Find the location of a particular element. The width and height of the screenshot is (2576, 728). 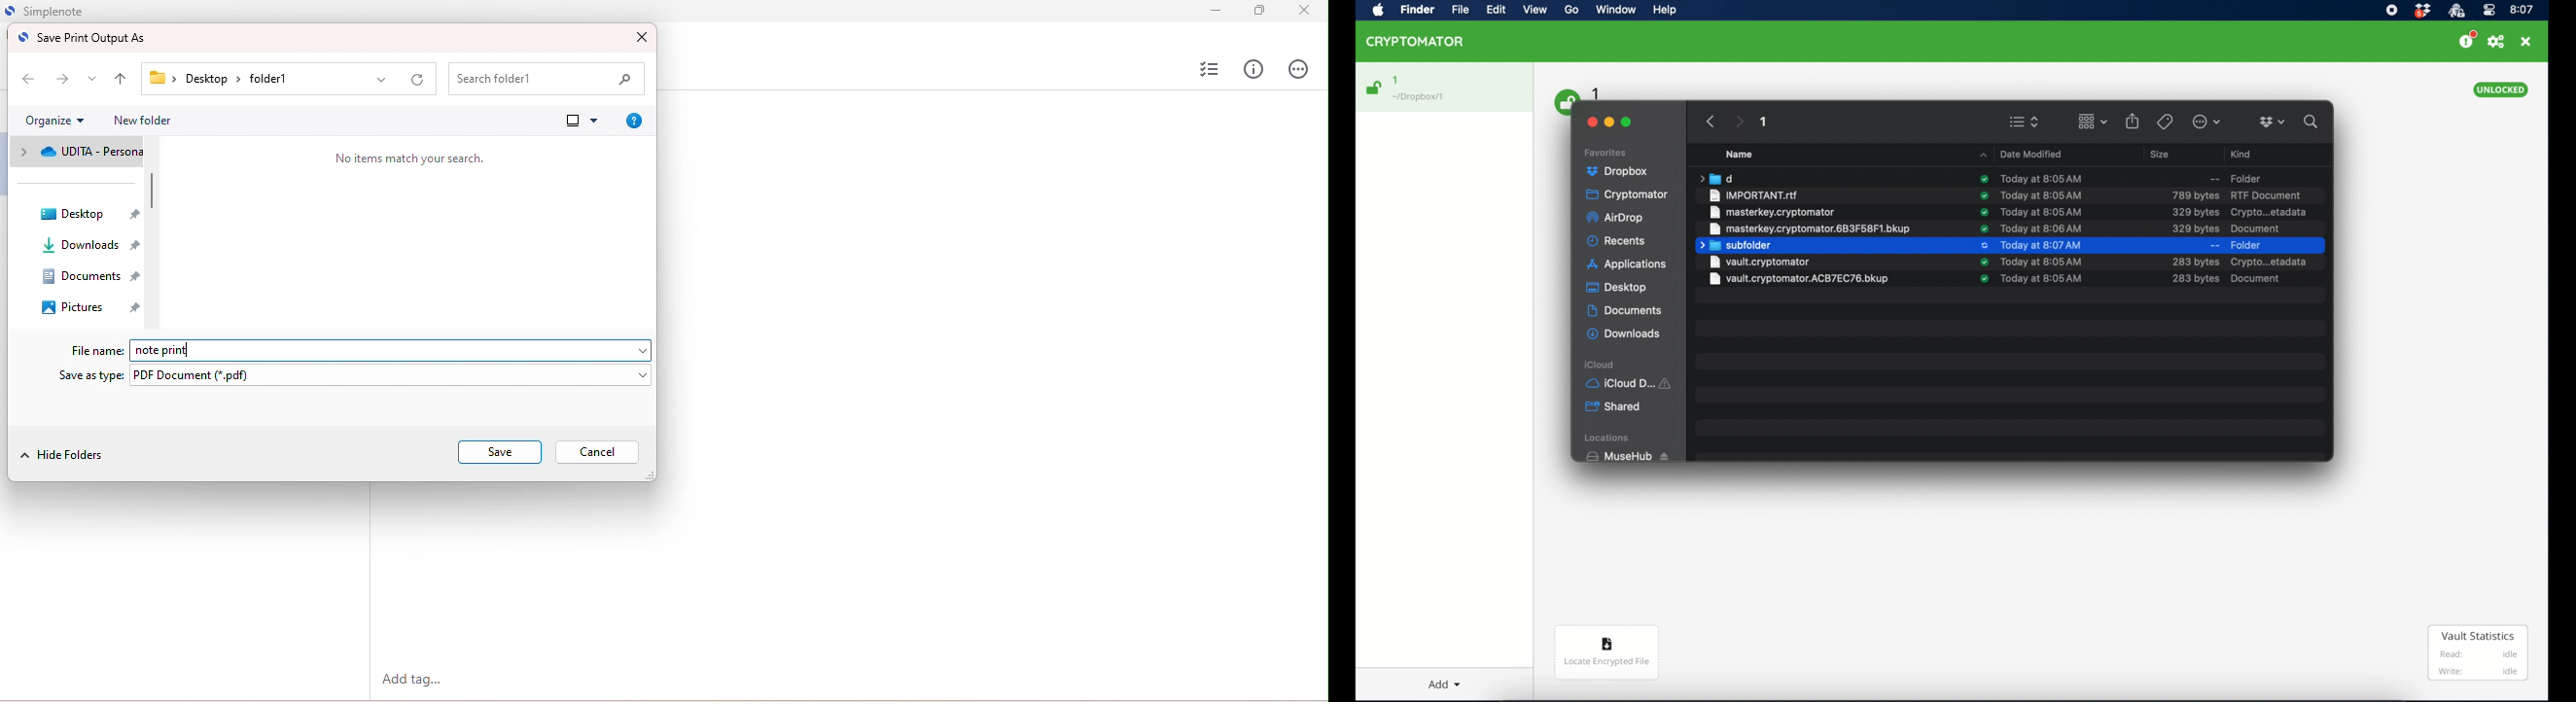

support us is located at coordinates (2467, 40).